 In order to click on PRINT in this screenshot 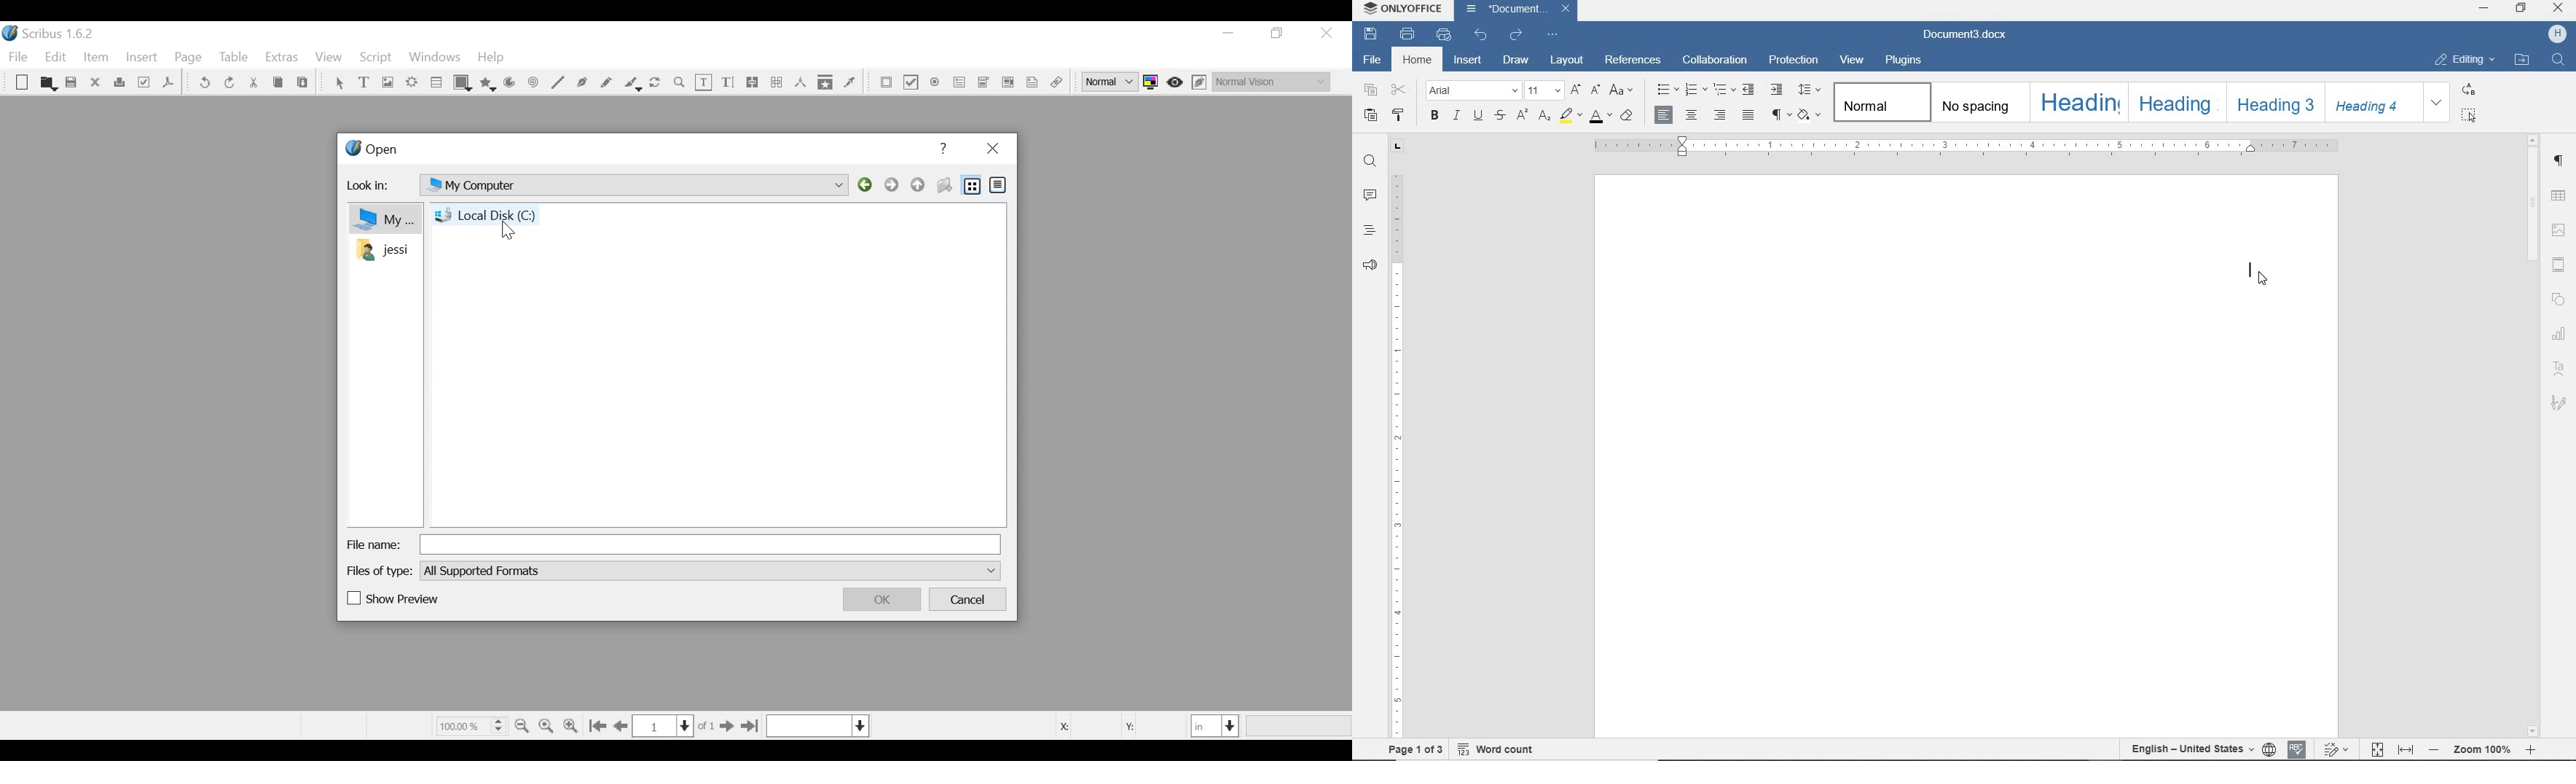, I will do `click(1408, 34)`.